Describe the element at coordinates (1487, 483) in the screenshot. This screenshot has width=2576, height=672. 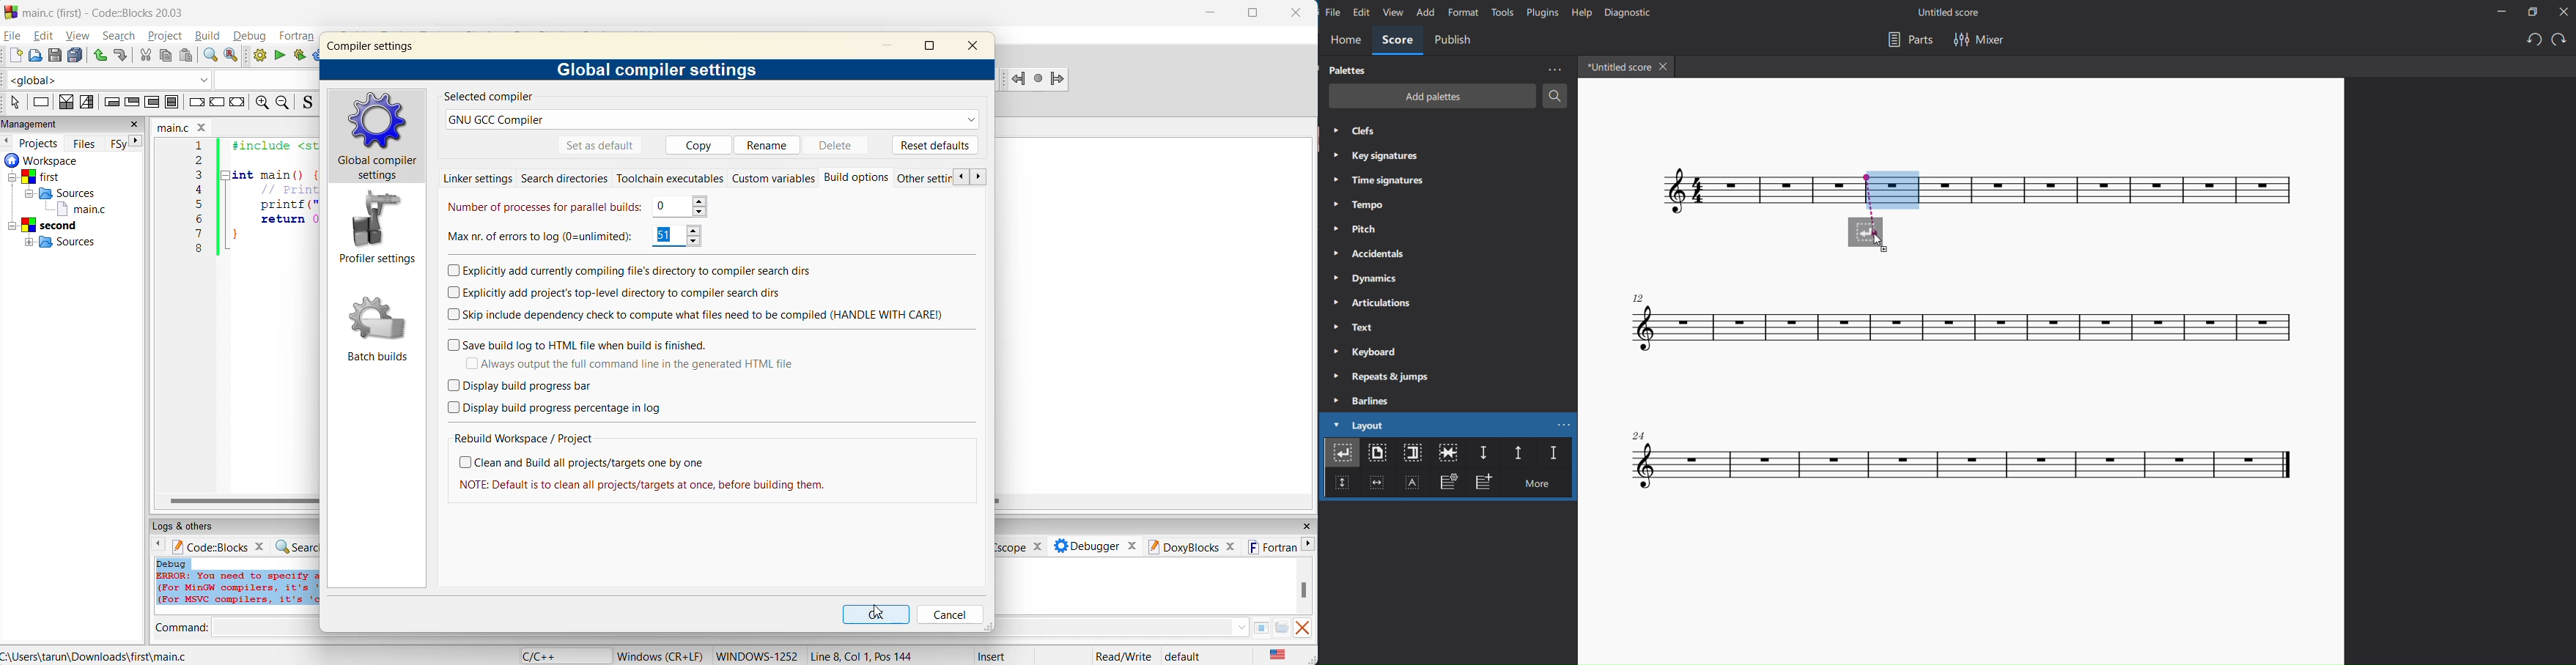
I see `add frame` at that location.